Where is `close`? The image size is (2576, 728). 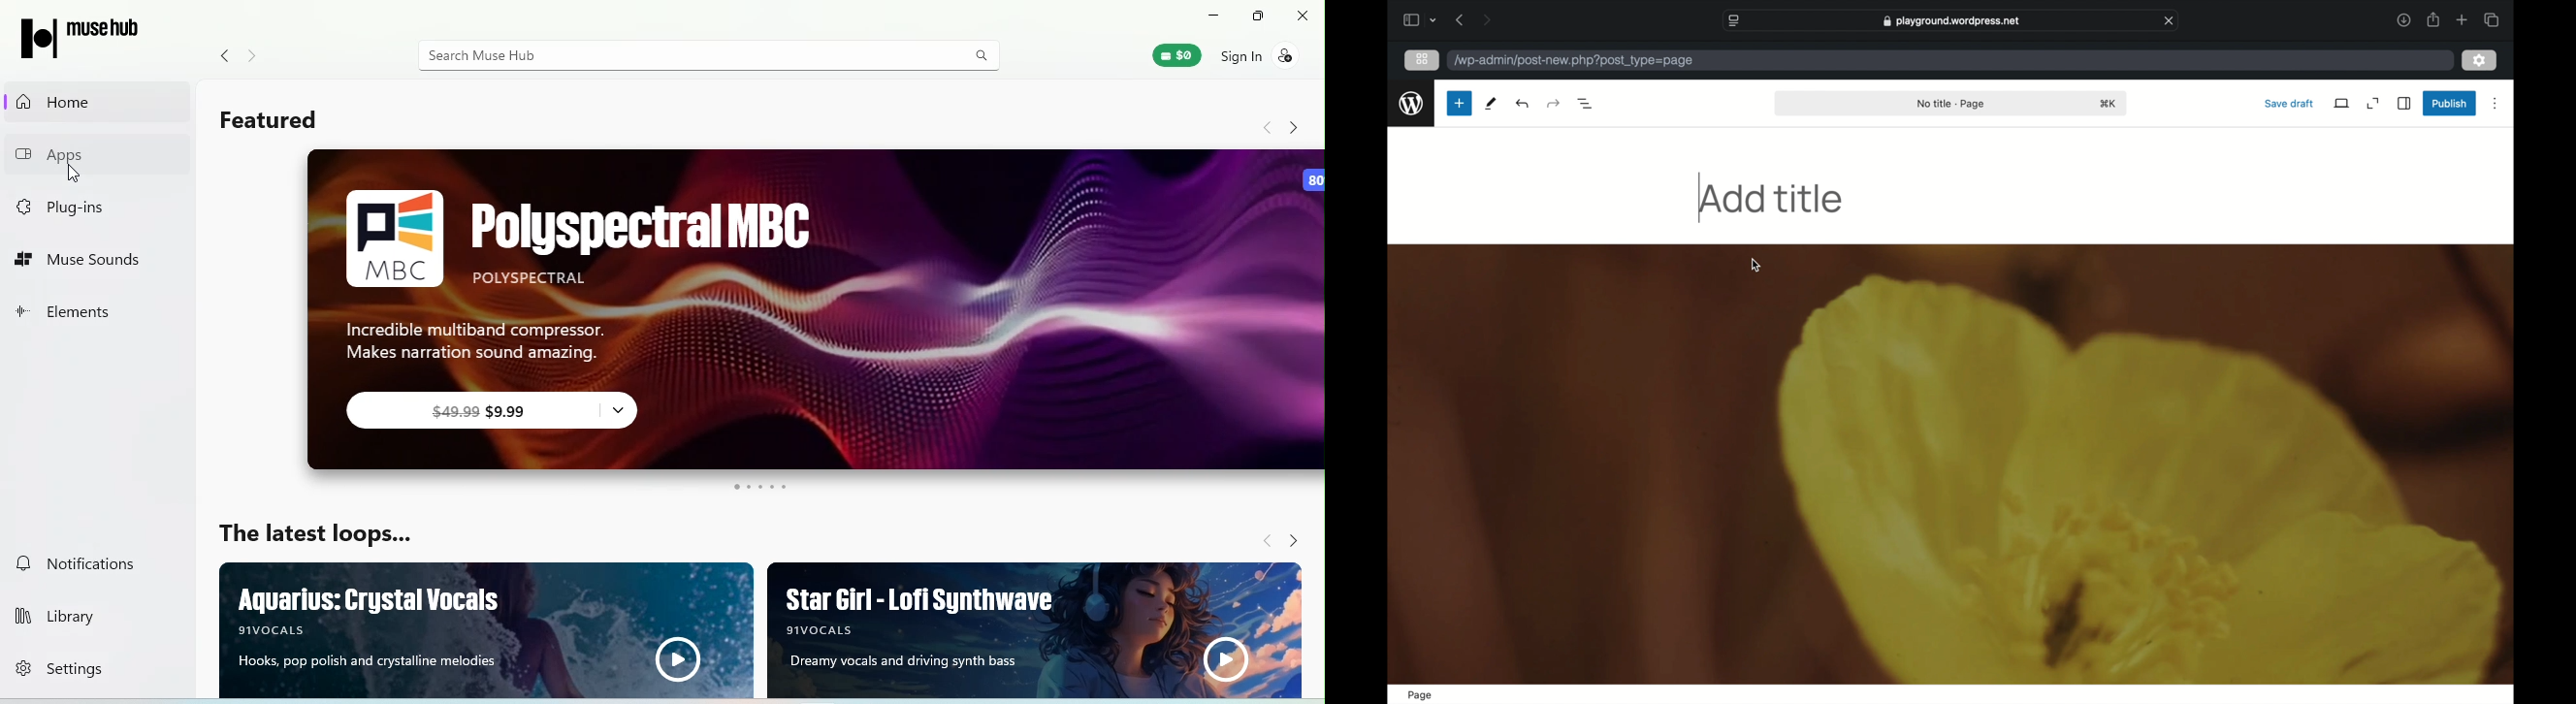
close is located at coordinates (2170, 21).